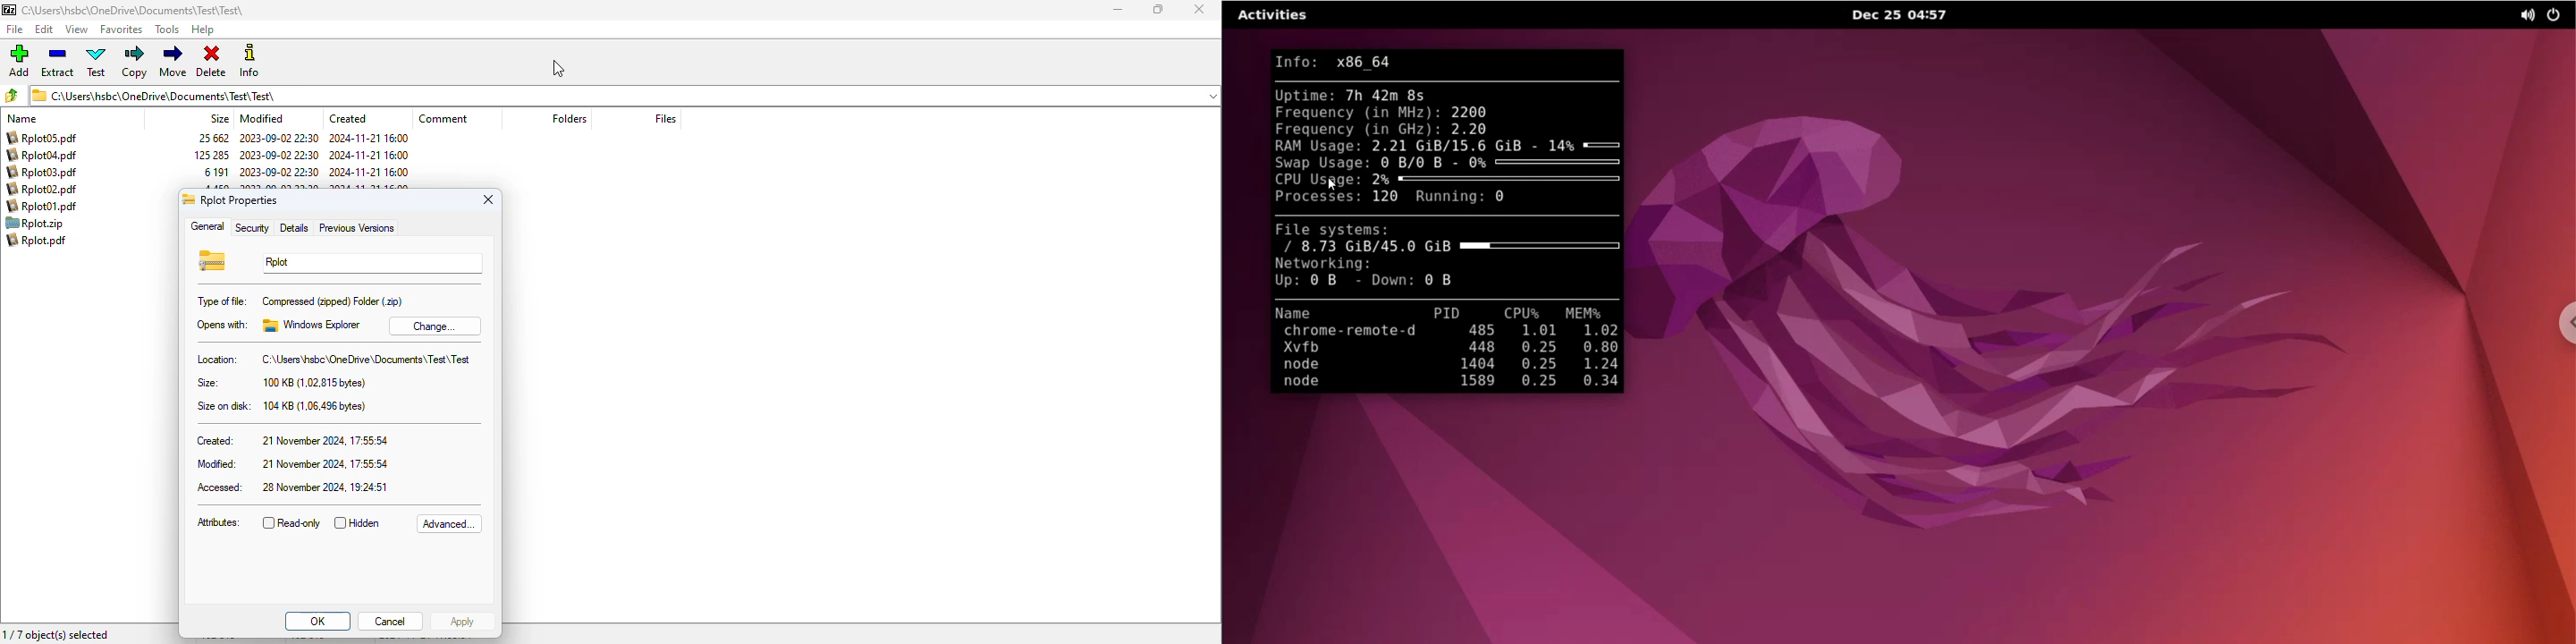 The image size is (2576, 644). Describe the element at coordinates (252, 228) in the screenshot. I see `security` at that location.